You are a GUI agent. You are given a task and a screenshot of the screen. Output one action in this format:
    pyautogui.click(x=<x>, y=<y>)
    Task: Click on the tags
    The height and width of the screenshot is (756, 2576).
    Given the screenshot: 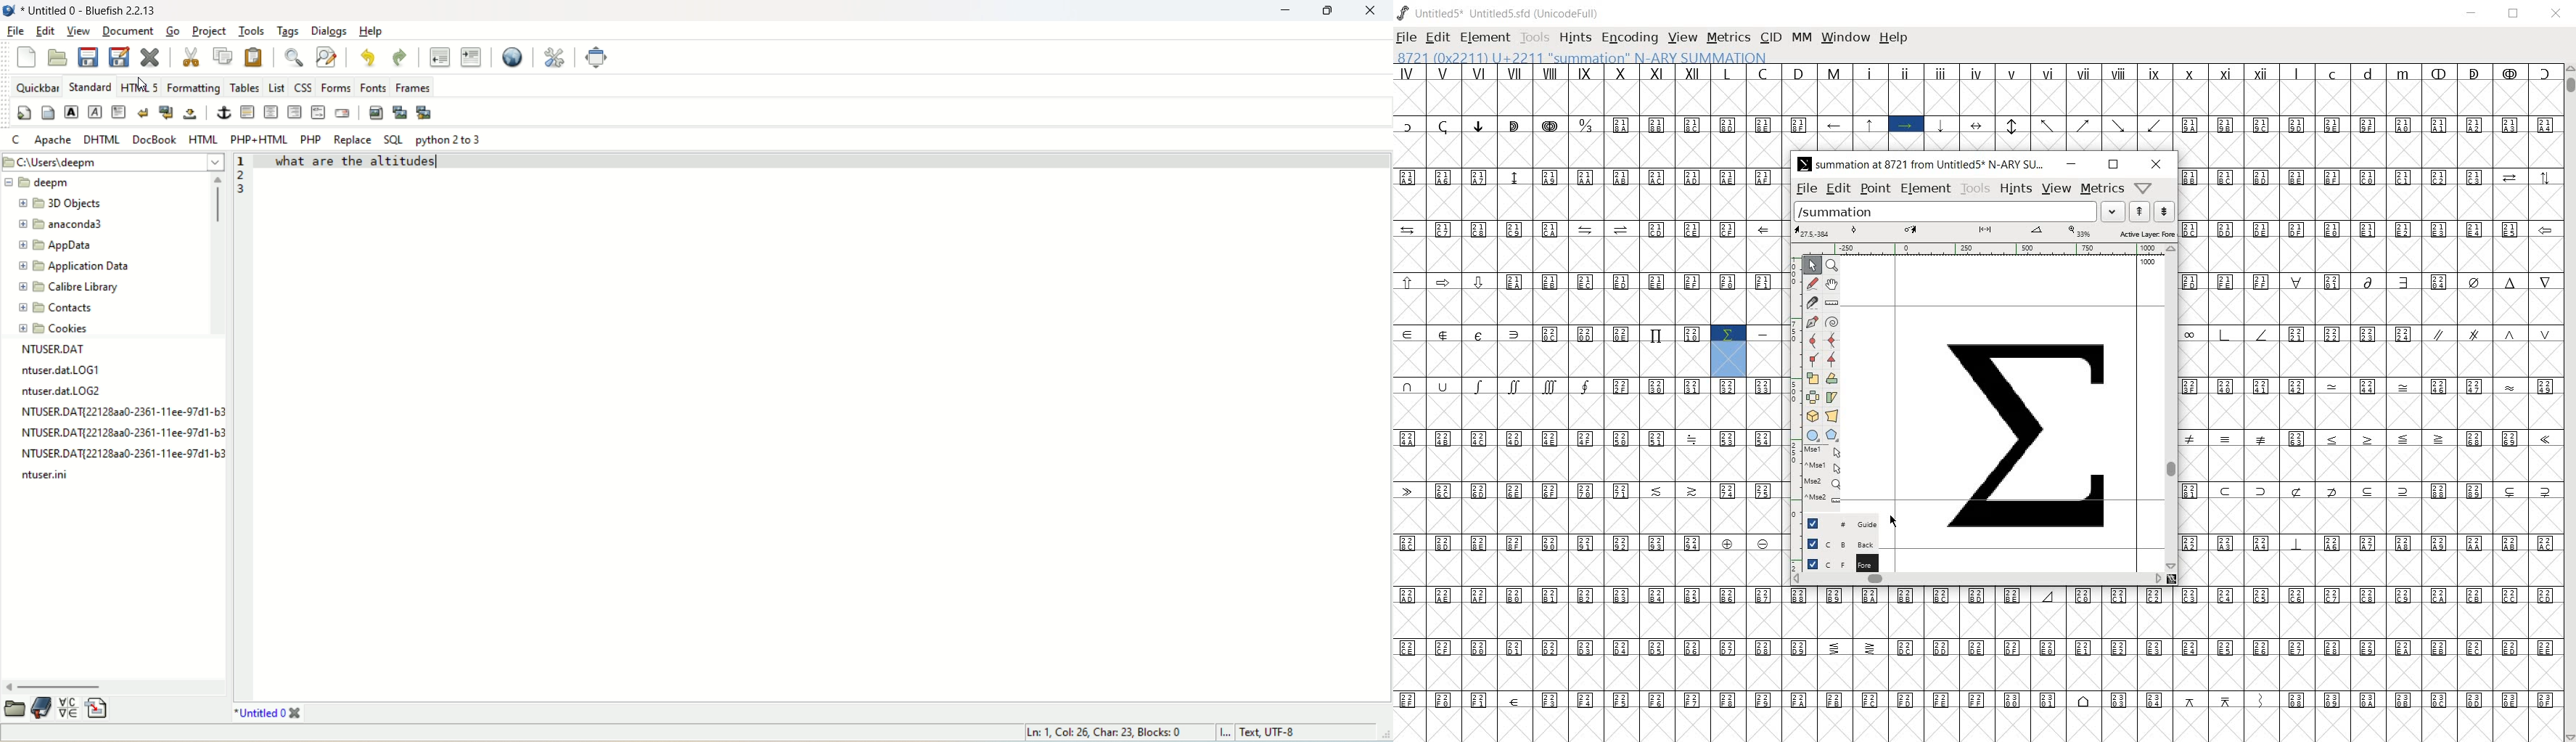 What is the action you would take?
    pyautogui.click(x=290, y=31)
    